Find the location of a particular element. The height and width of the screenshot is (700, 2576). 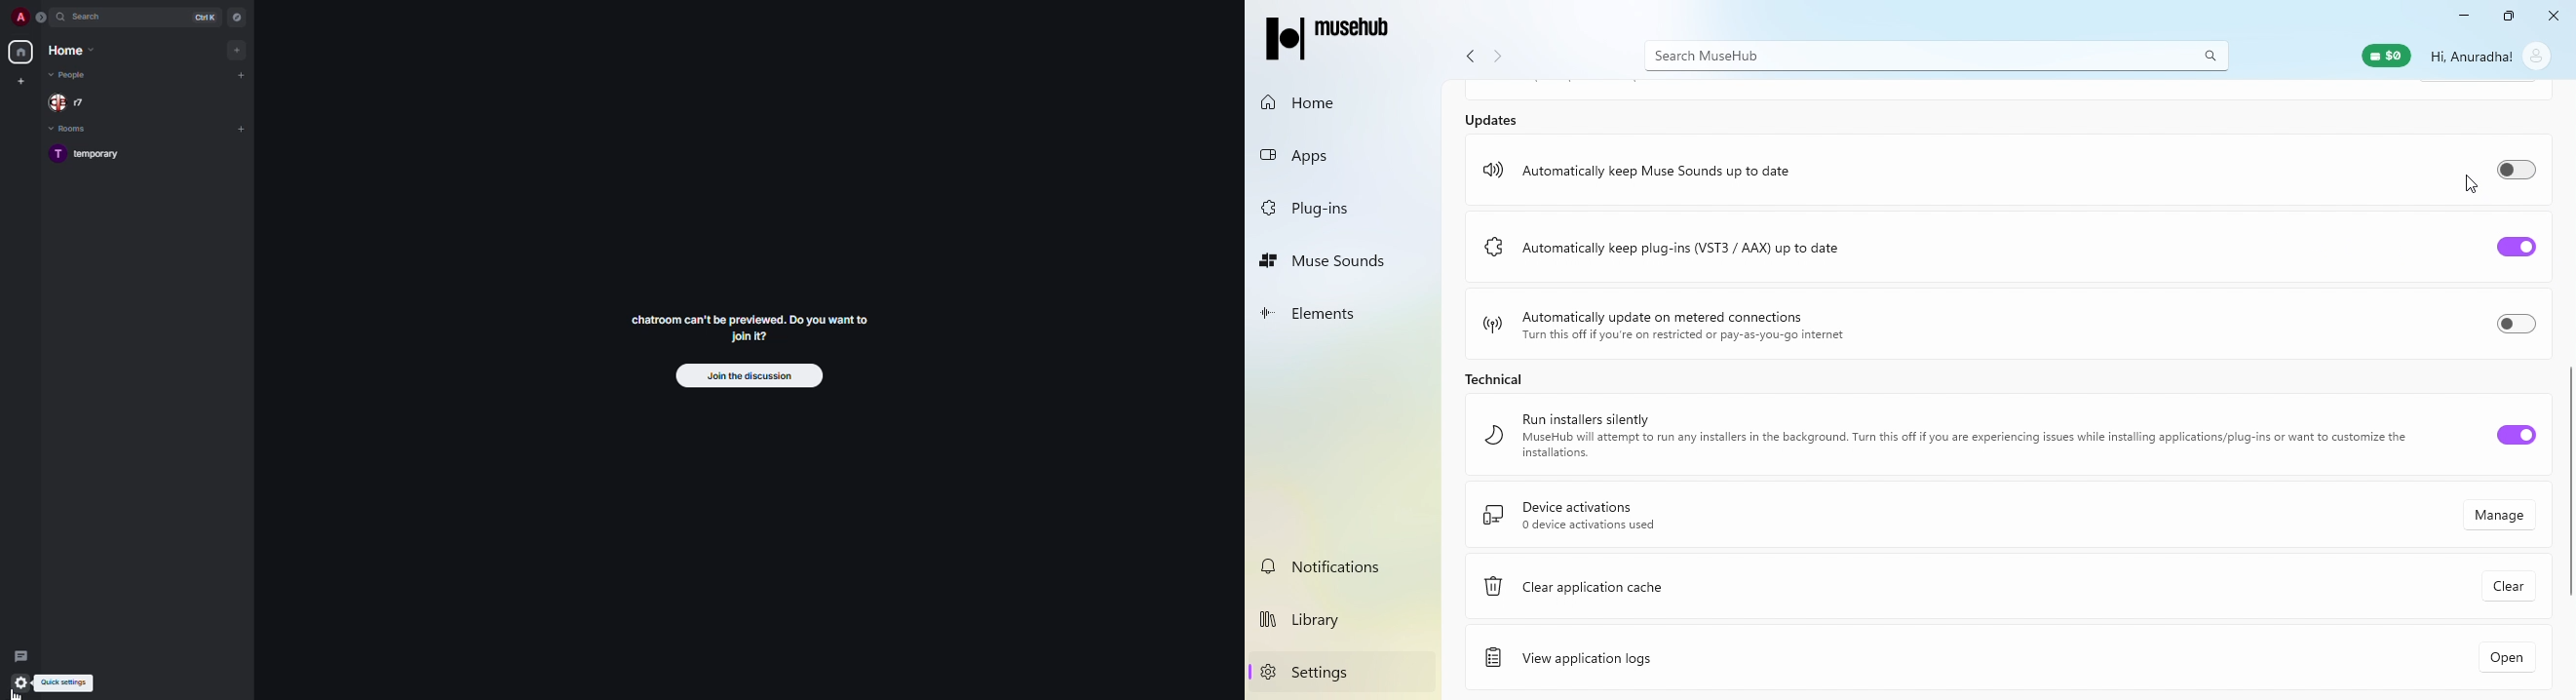

Navigate back is located at coordinates (1470, 58).